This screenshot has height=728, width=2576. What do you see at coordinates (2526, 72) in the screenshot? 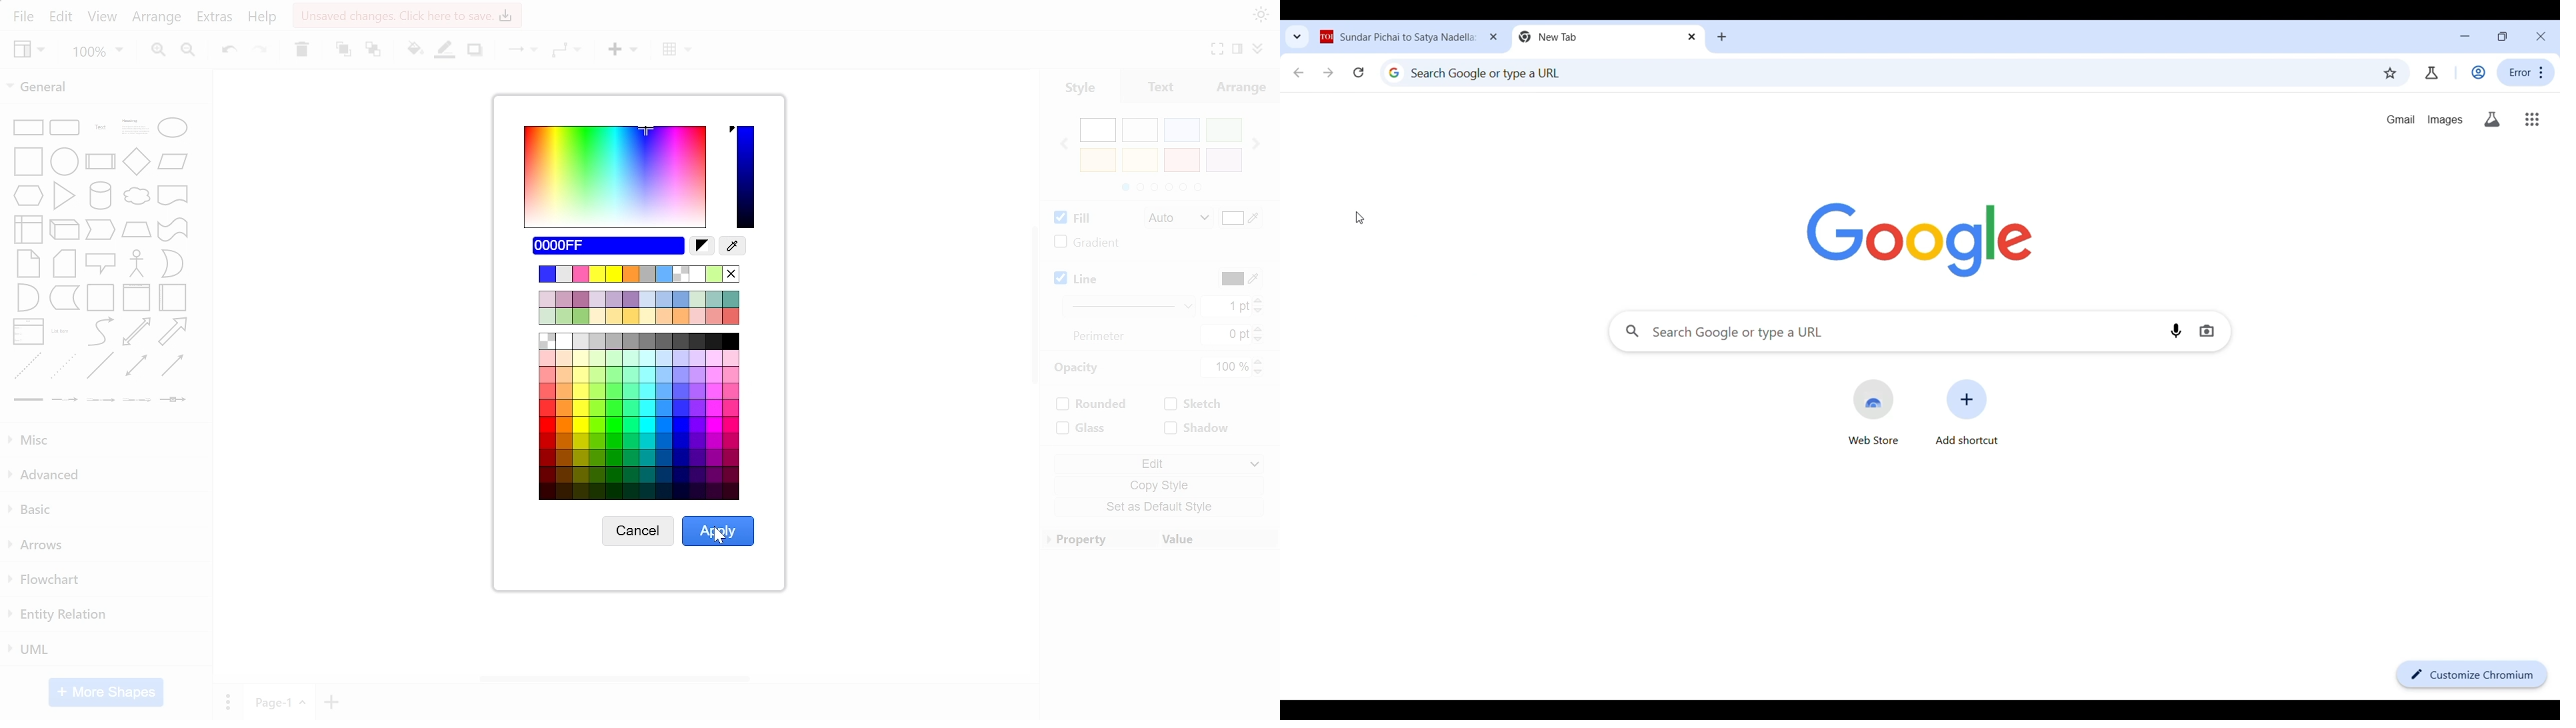
I see `Customize and control Chromium` at bounding box center [2526, 72].